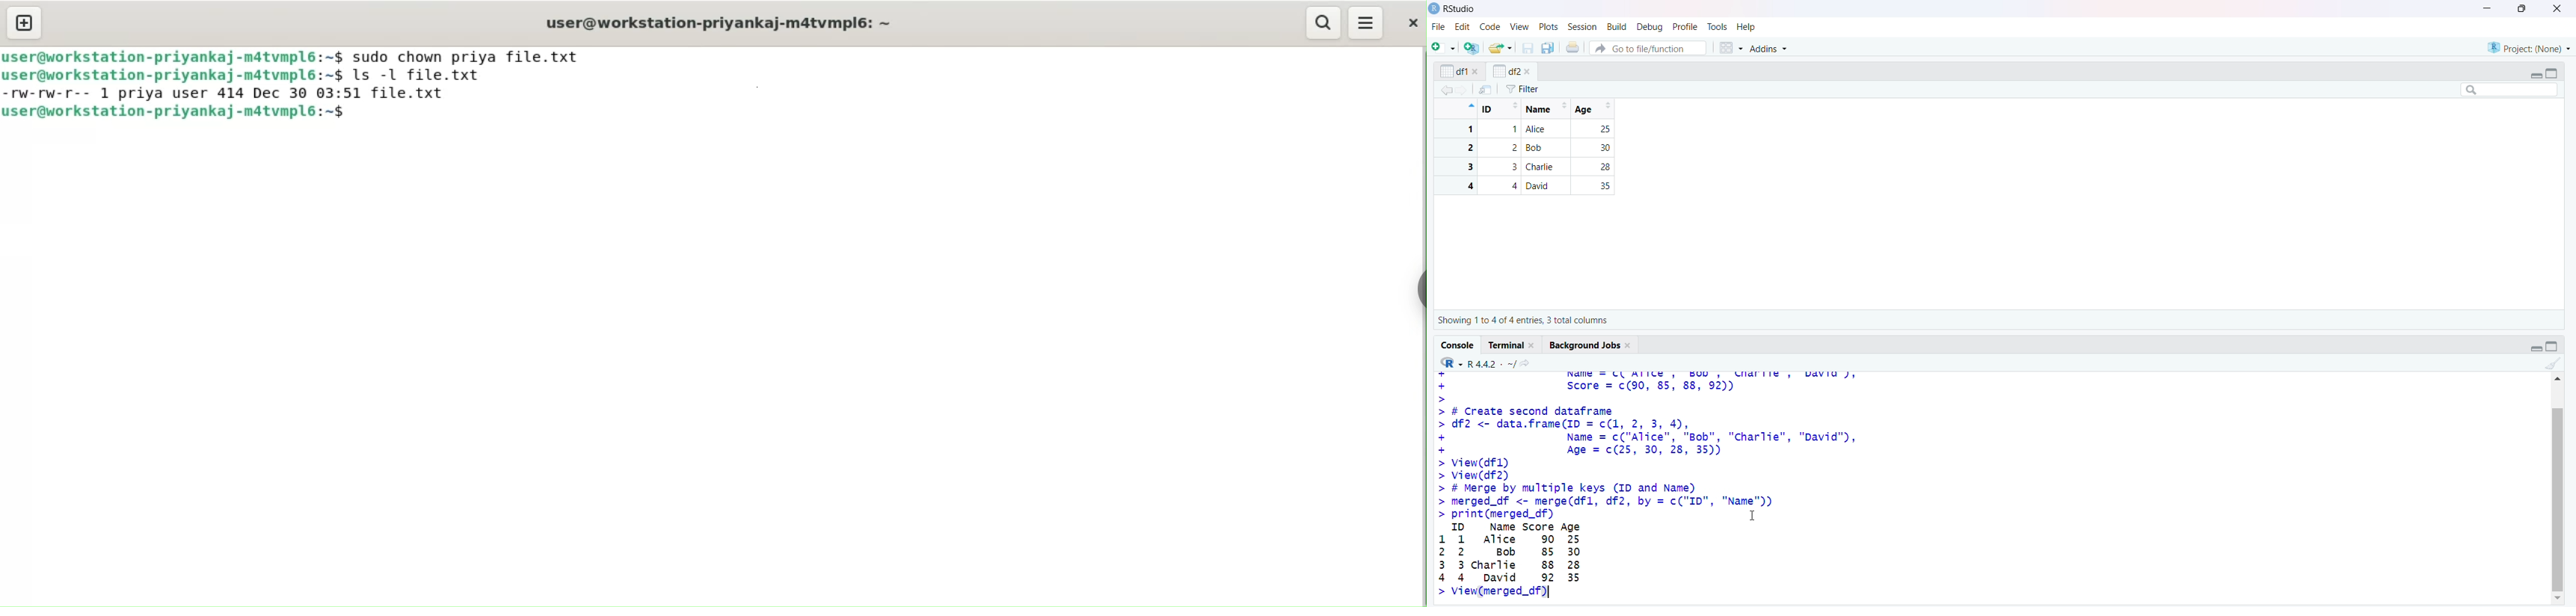  Describe the element at coordinates (2536, 76) in the screenshot. I see `Collapse/expand ` at that location.